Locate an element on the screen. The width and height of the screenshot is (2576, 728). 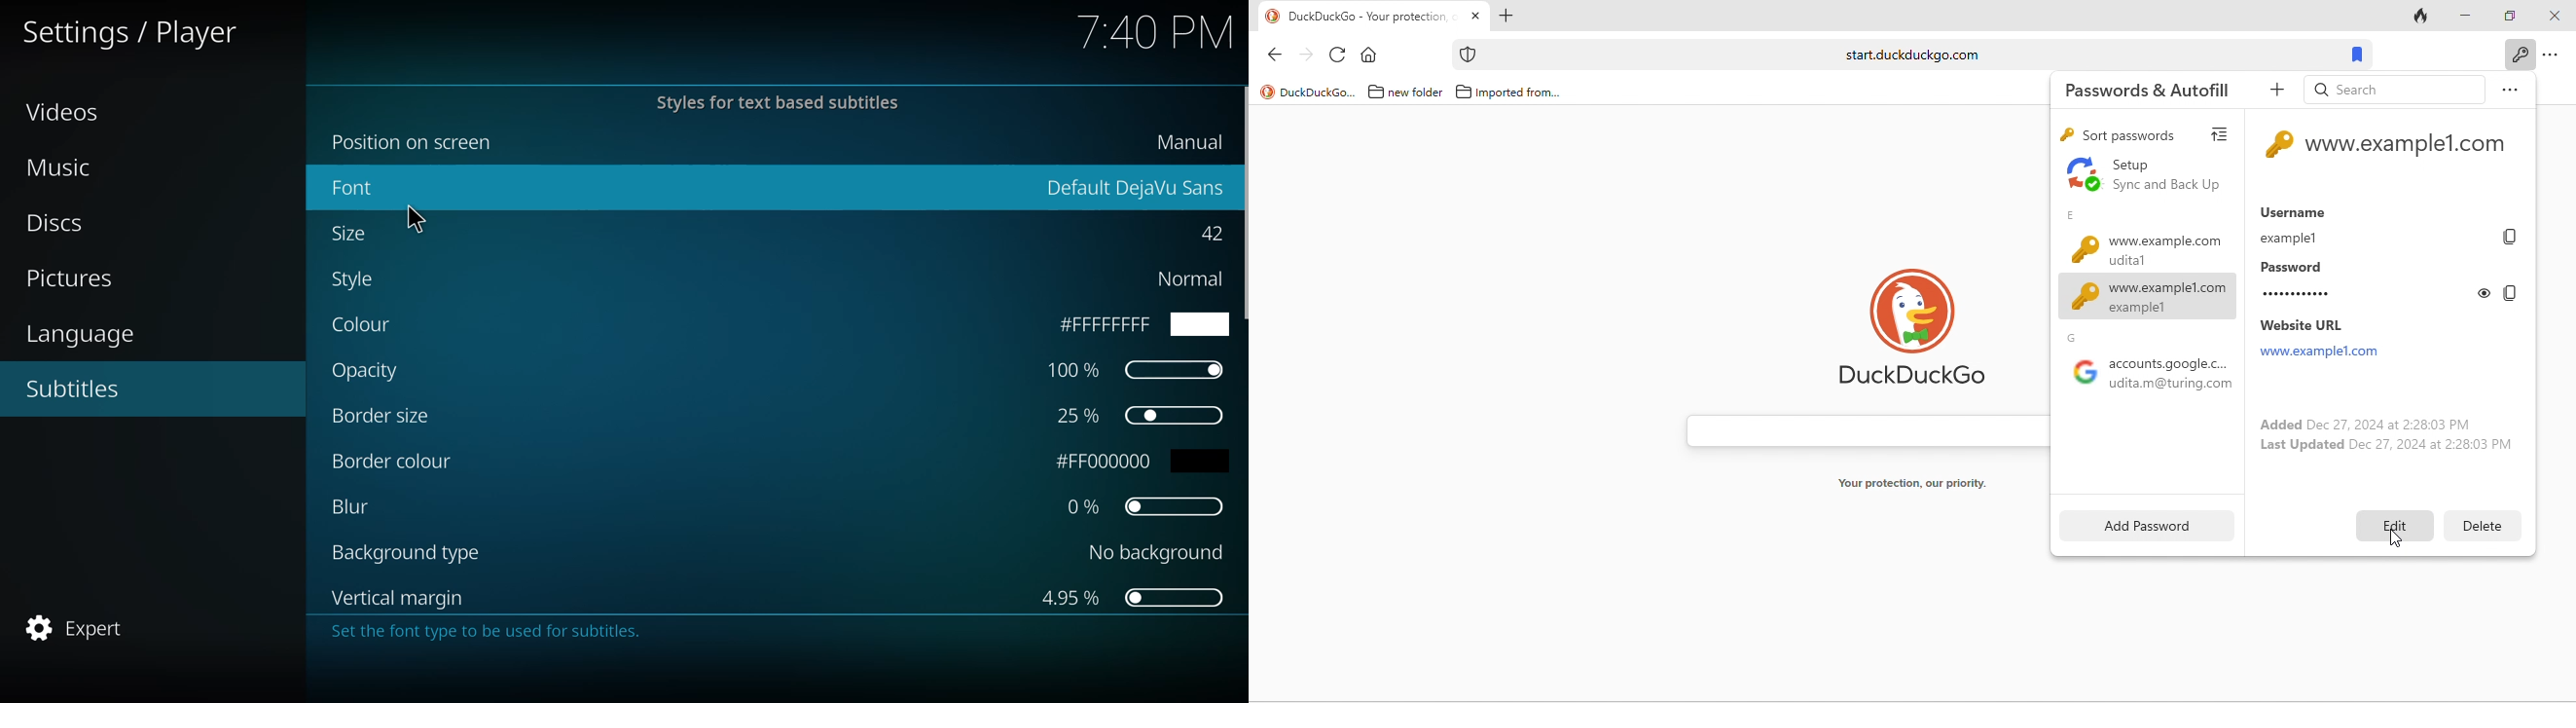
www.example1.com is located at coordinates (2150, 299).